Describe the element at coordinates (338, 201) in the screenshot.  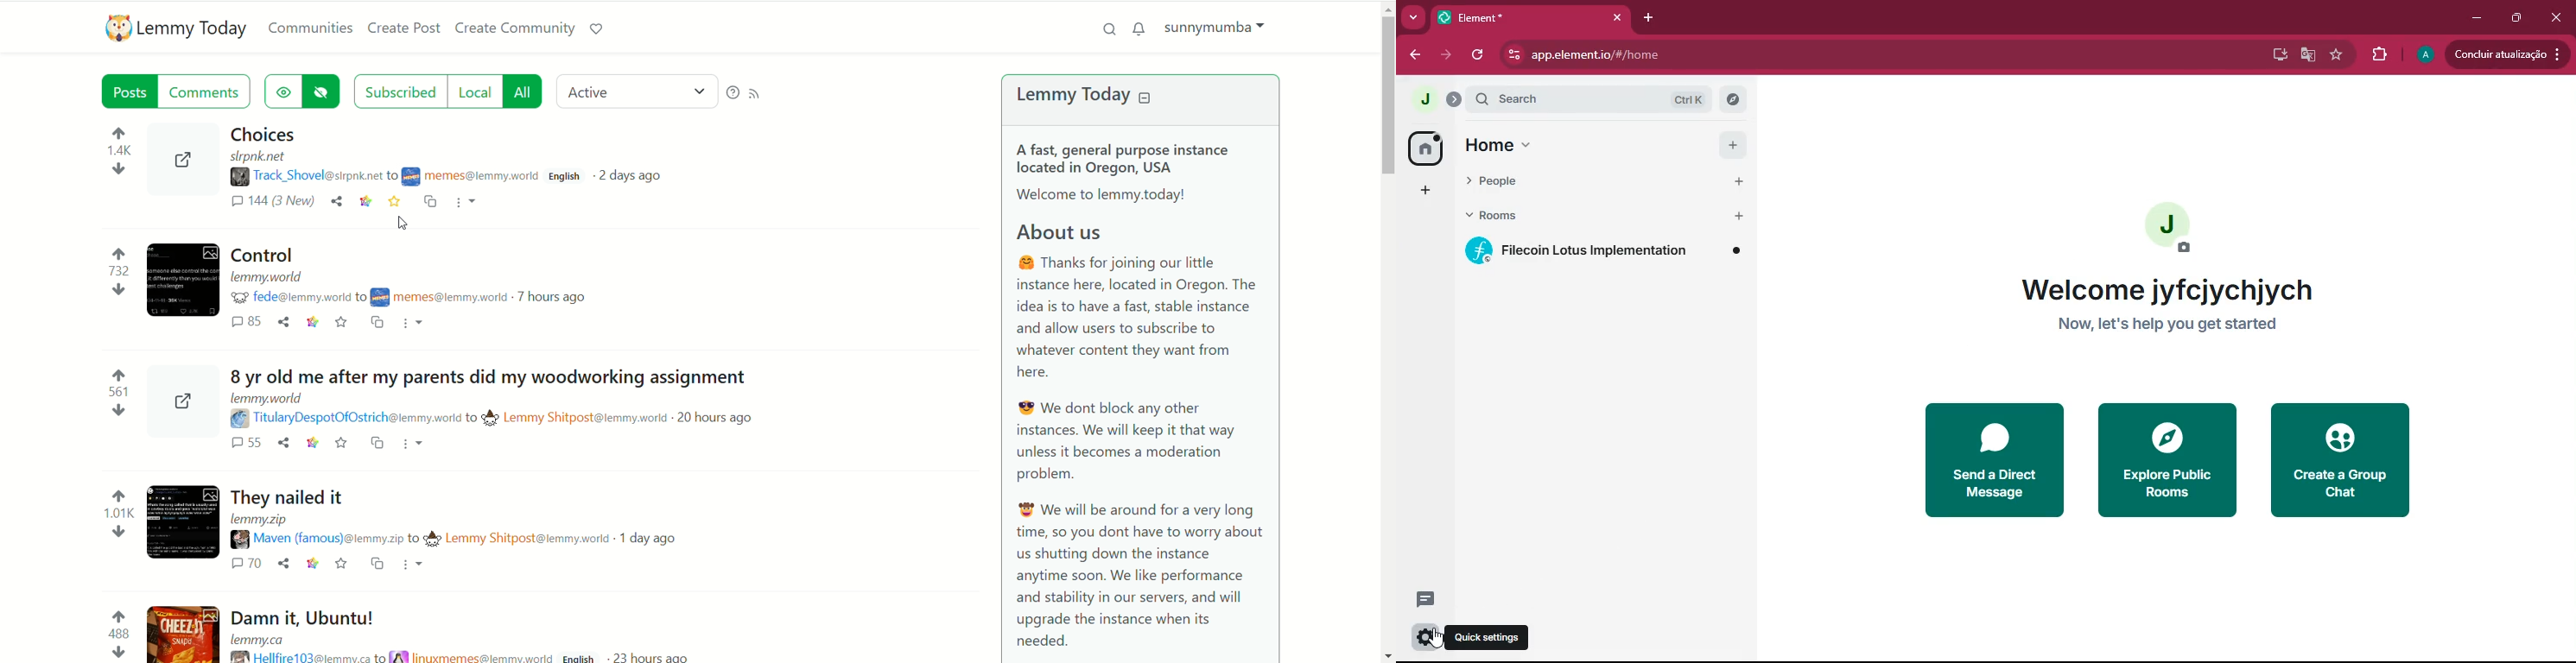
I see `share` at that location.